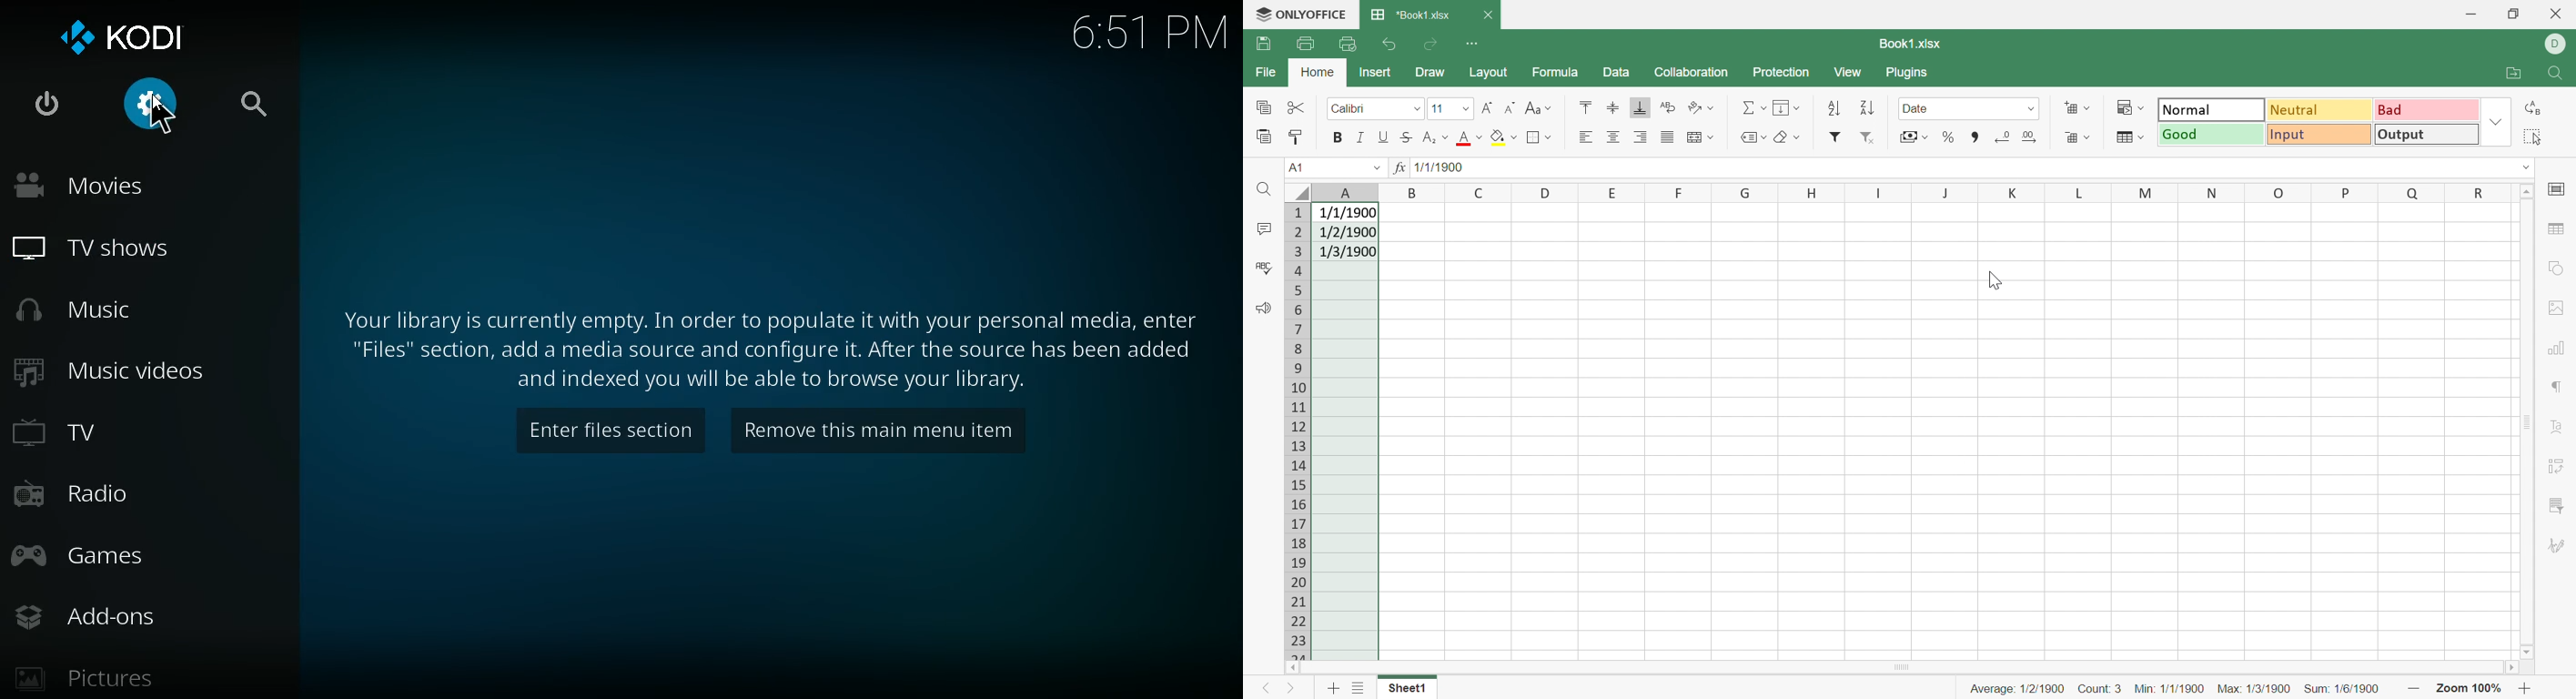 The width and height of the screenshot is (2576, 700). I want to click on Slicer settings, so click(2560, 505).